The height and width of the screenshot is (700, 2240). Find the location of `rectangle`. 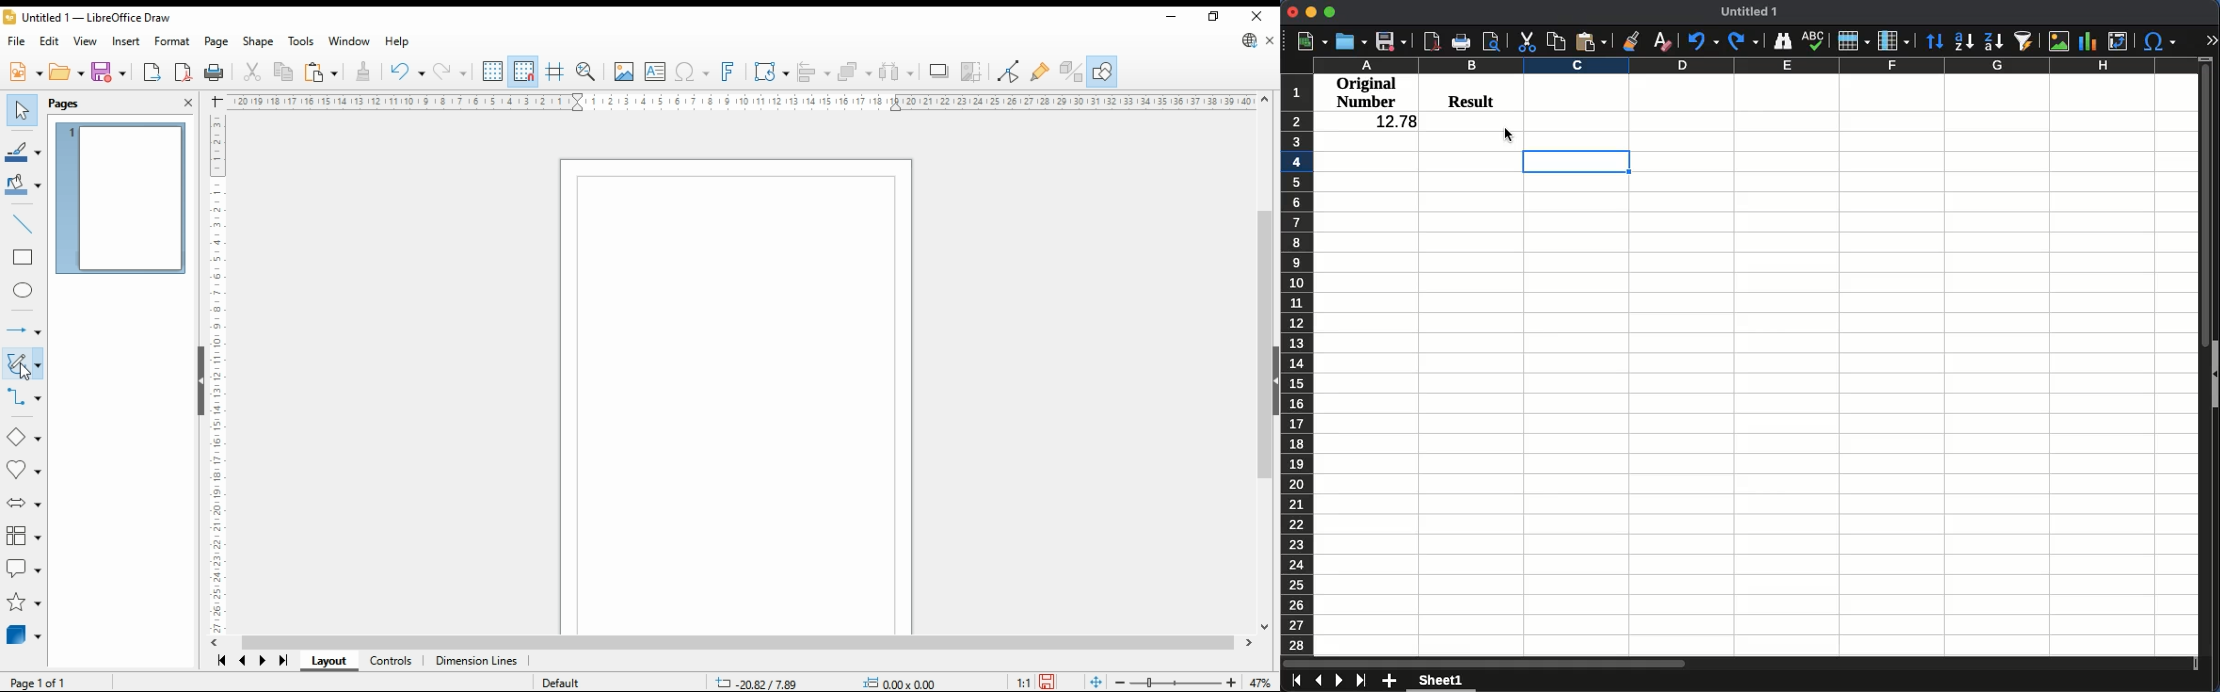

rectangle is located at coordinates (23, 259).